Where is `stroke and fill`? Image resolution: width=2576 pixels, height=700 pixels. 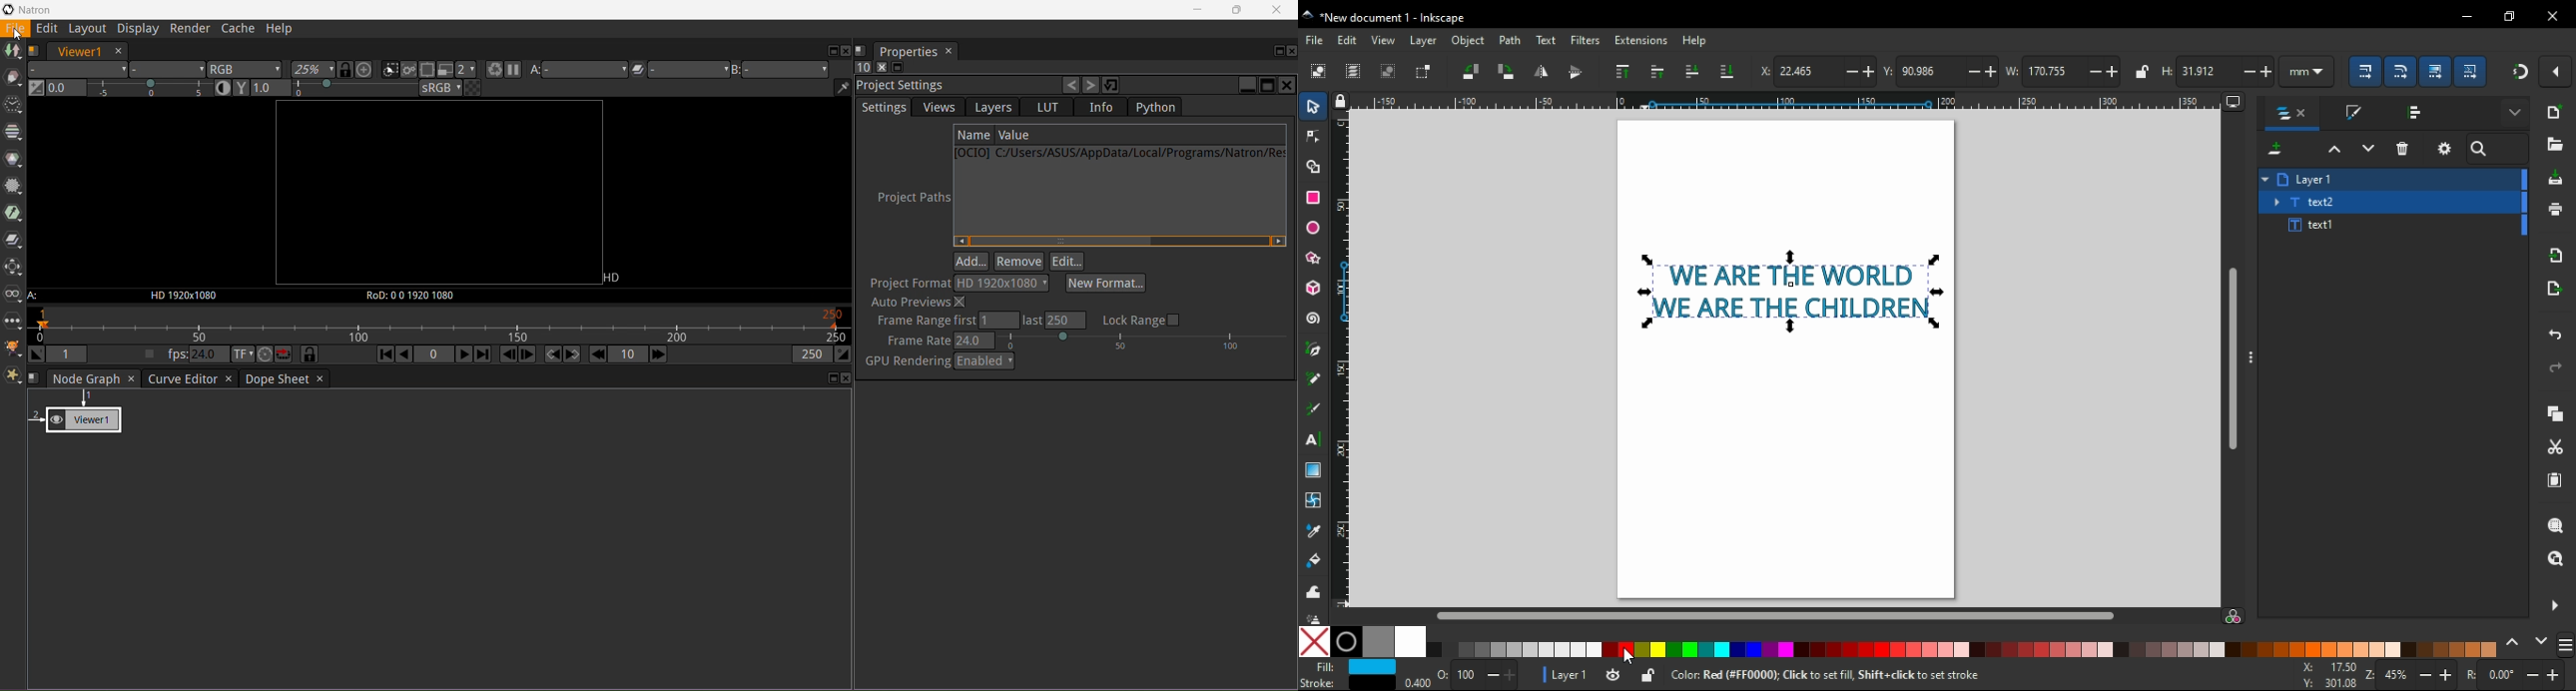
stroke and fill is located at coordinates (2353, 112).